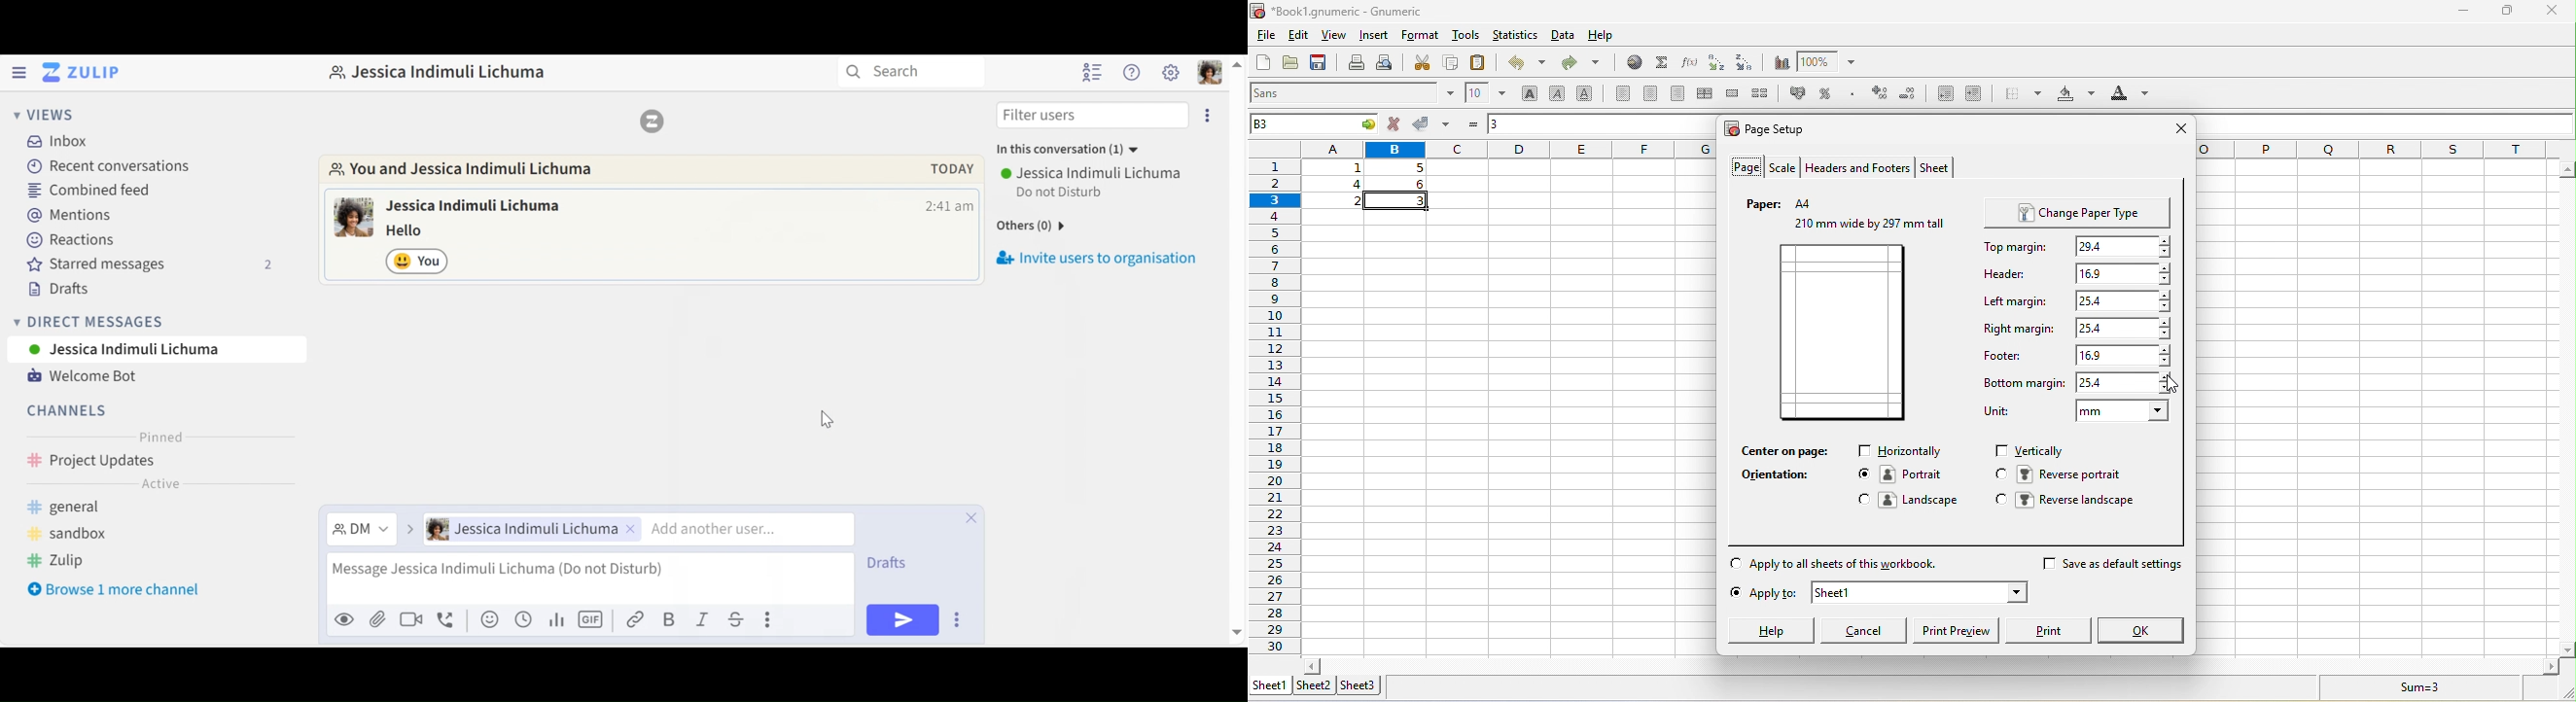  I want to click on Compose actions, so click(771, 618).